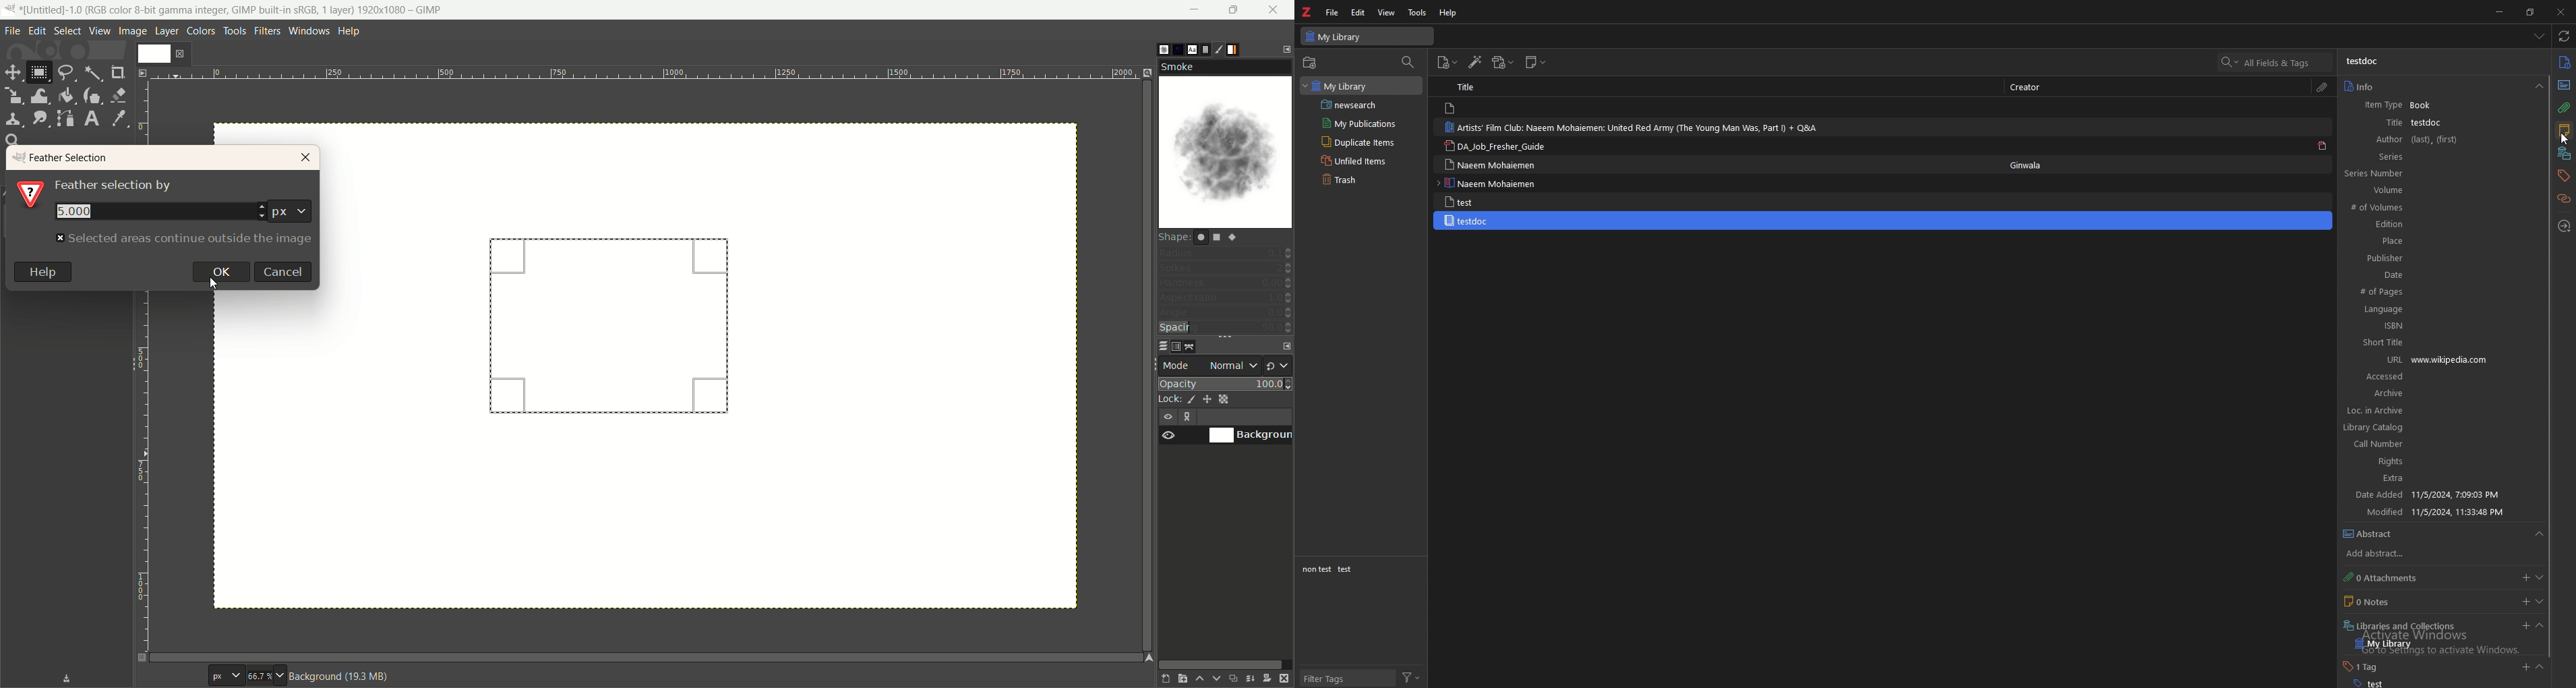 The height and width of the screenshot is (700, 2576). Describe the element at coordinates (2412, 105) in the screenshot. I see `item type      book` at that location.